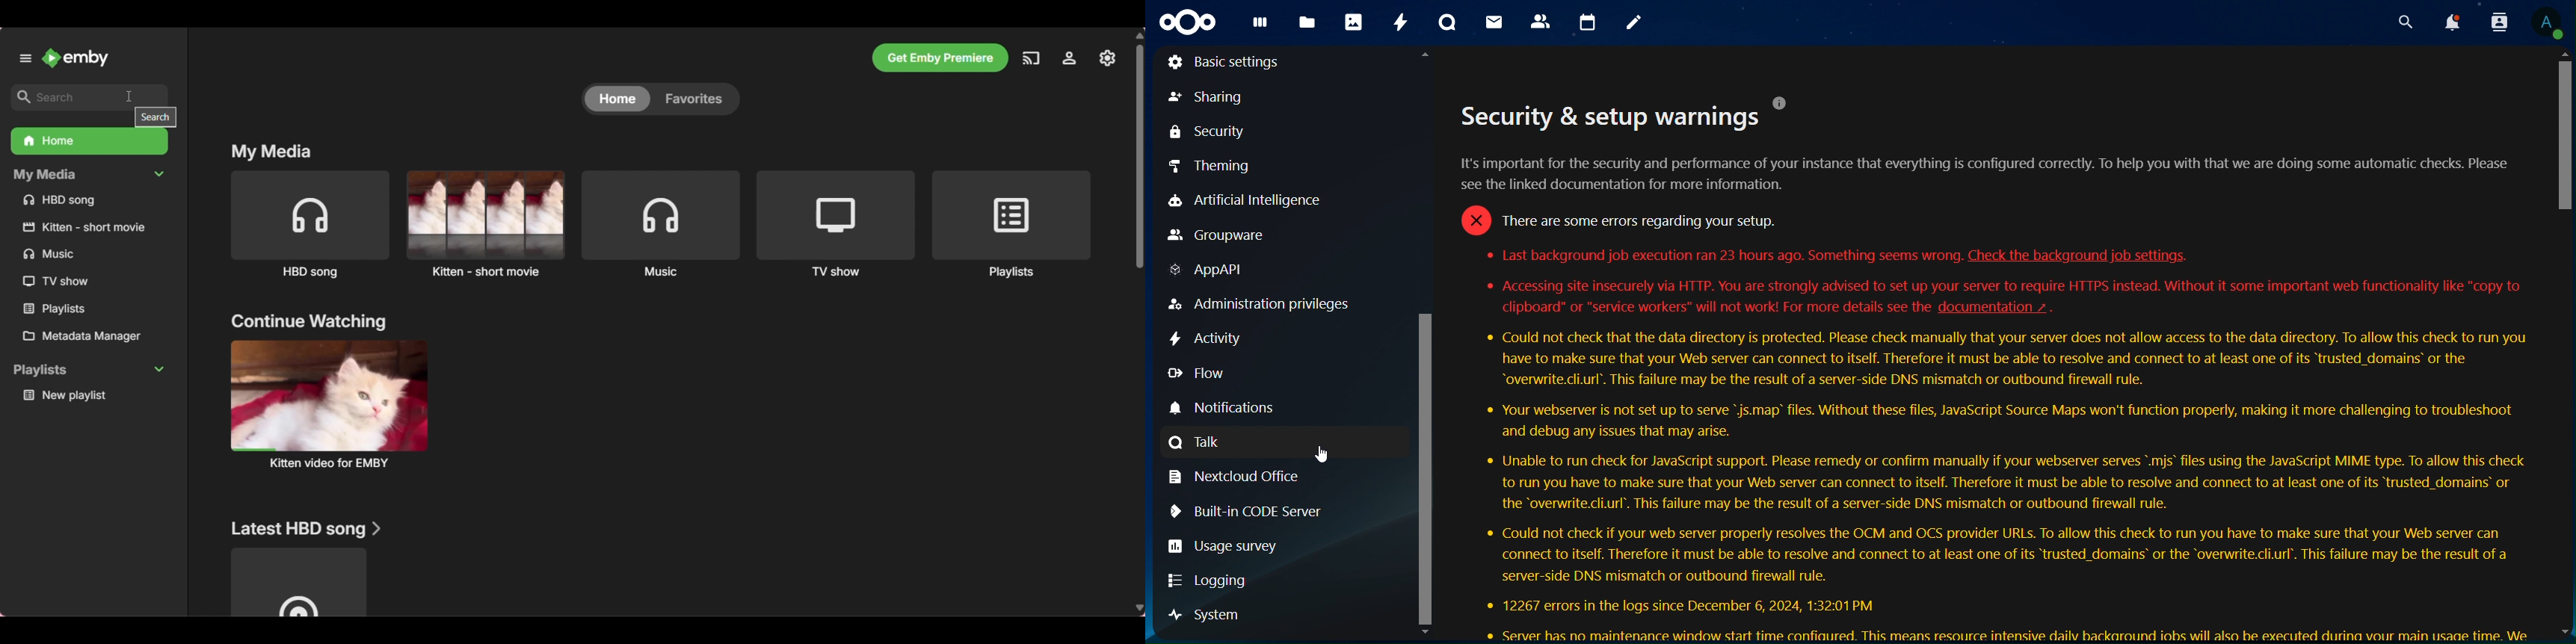  Describe the element at coordinates (1206, 270) in the screenshot. I see `AppAPI` at that location.